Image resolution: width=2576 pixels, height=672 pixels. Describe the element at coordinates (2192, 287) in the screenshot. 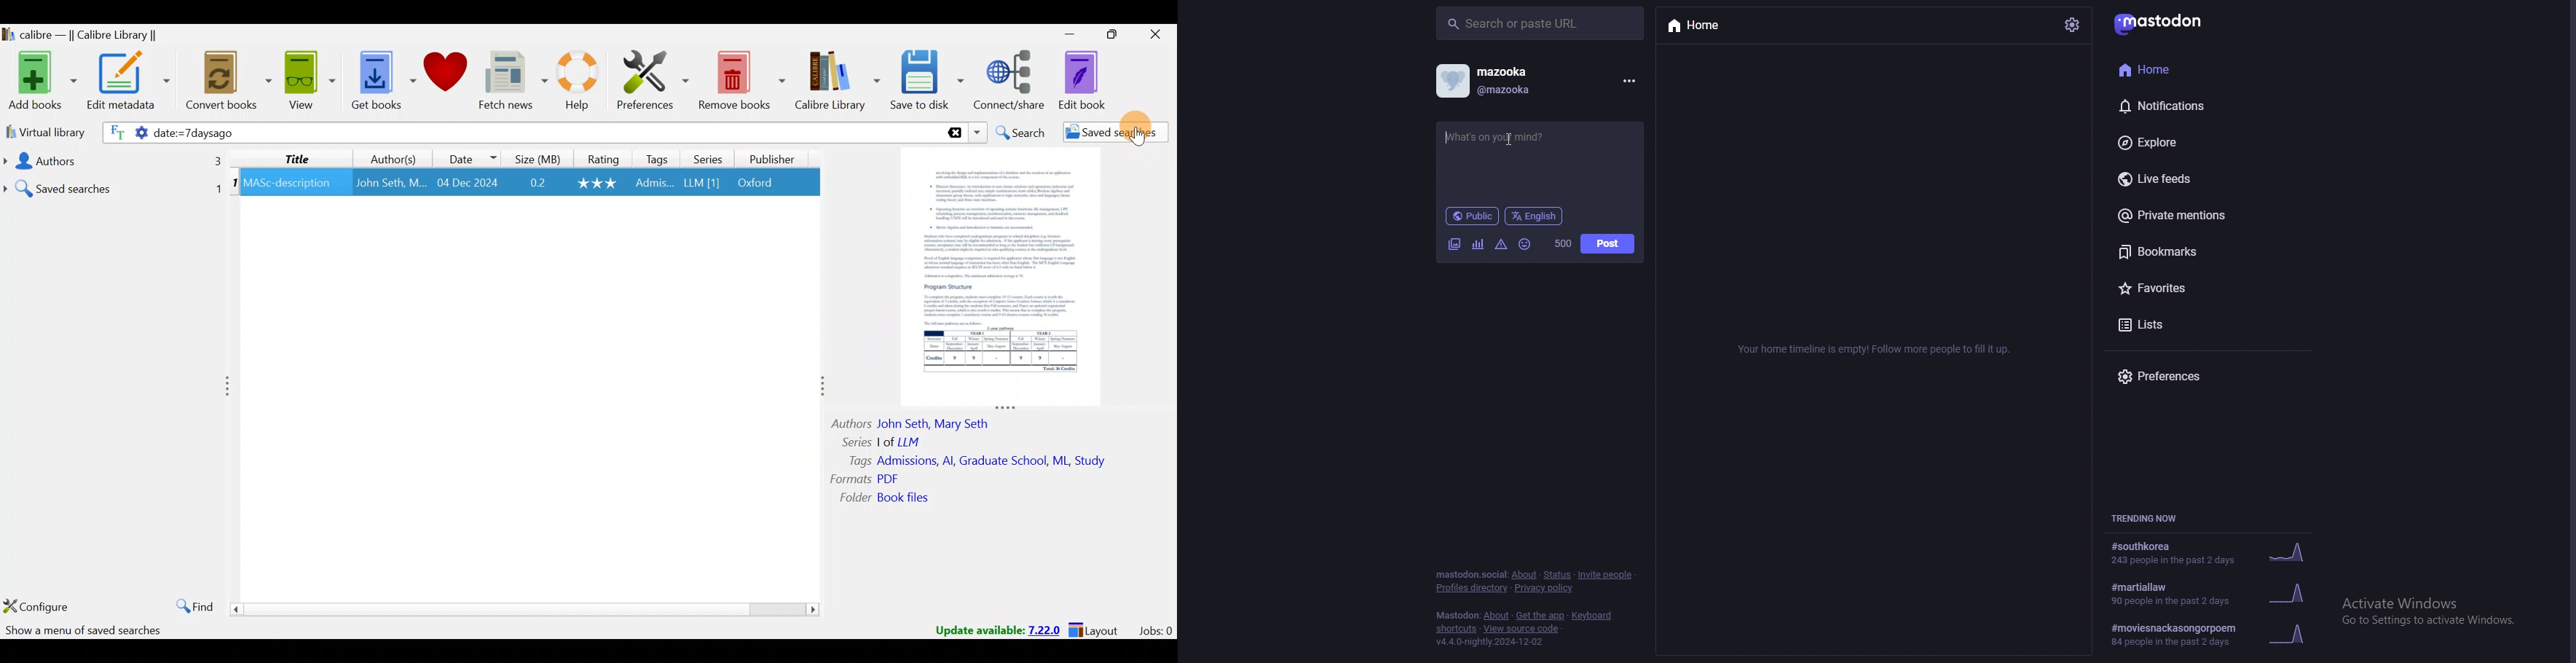

I see `favorites` at that location.